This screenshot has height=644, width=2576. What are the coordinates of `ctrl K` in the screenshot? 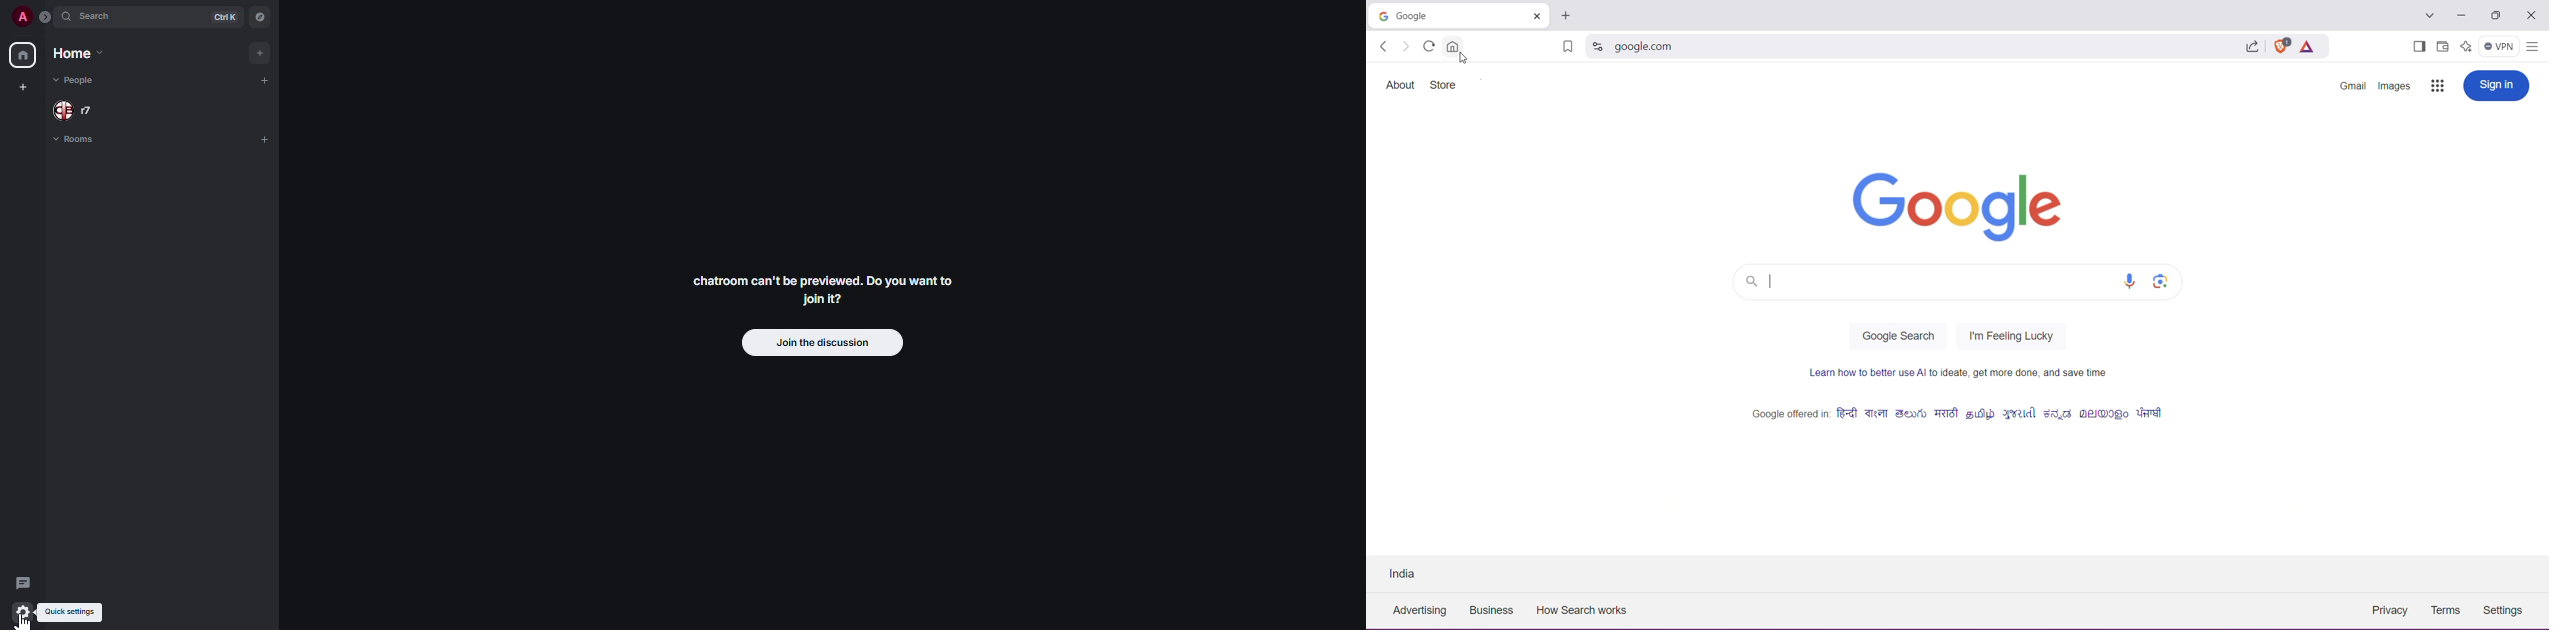 It's located at (225, 14).